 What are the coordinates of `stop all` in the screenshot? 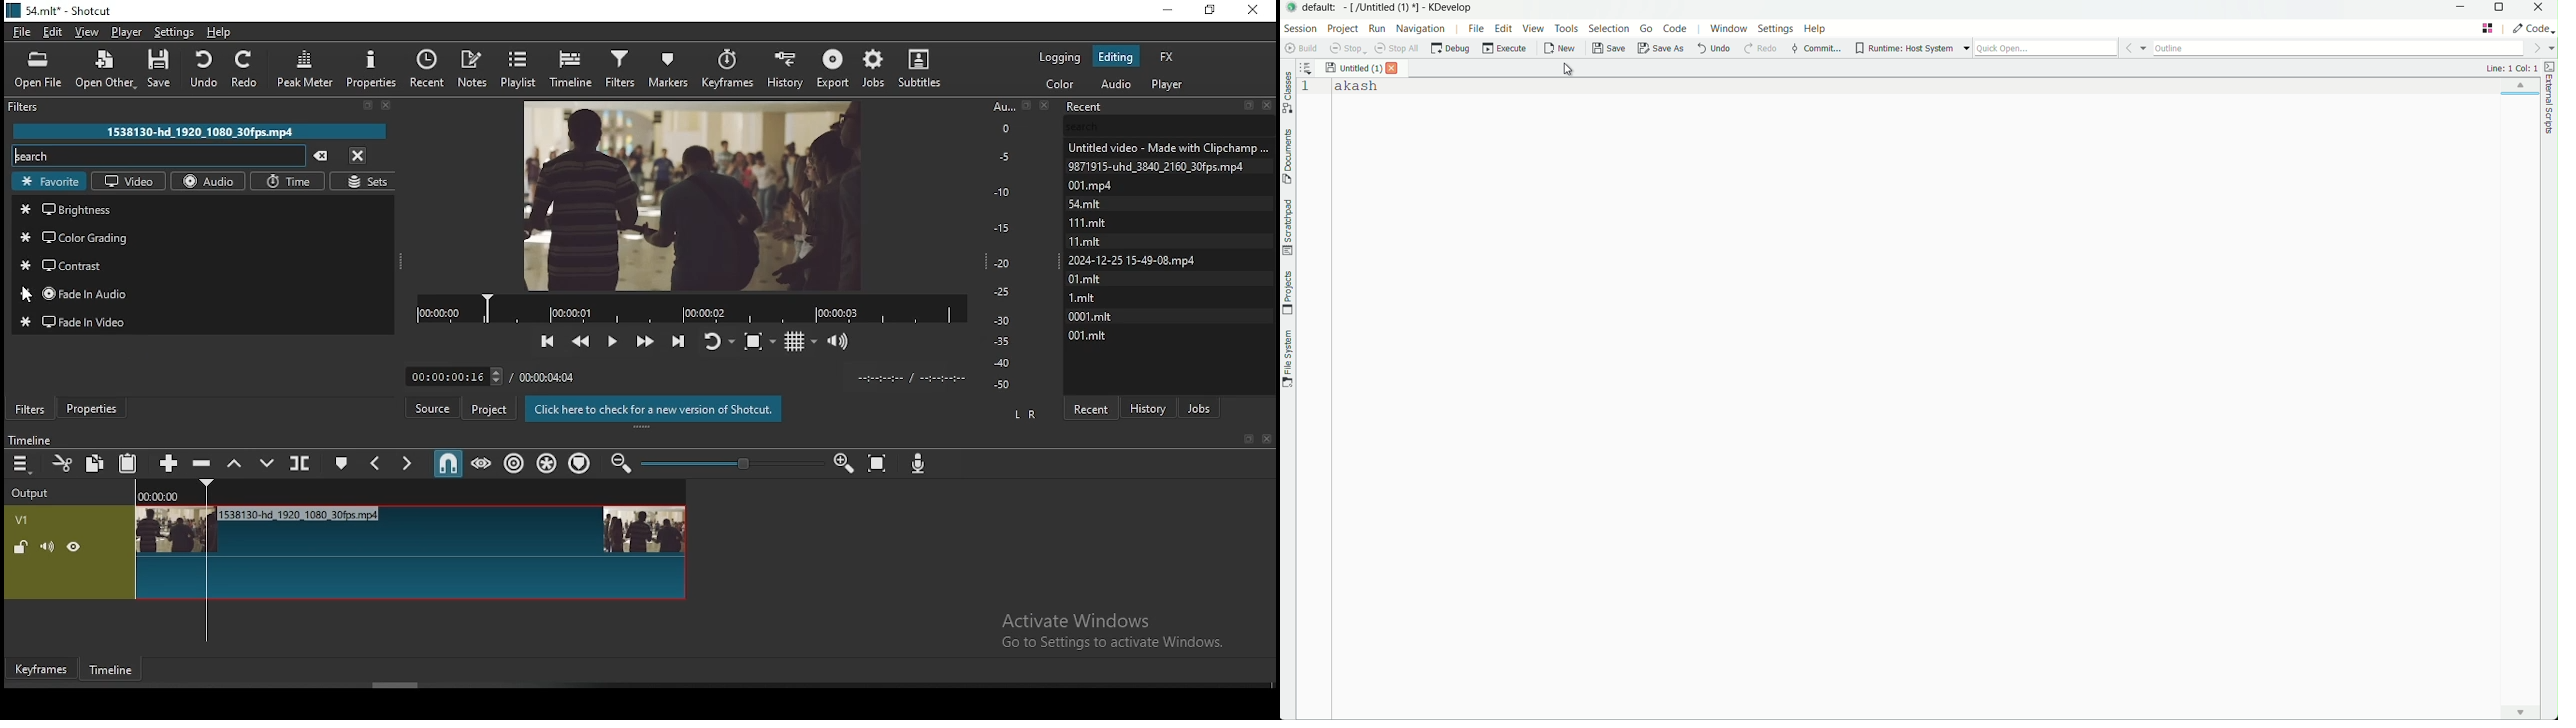 It's located at (1397, 49).